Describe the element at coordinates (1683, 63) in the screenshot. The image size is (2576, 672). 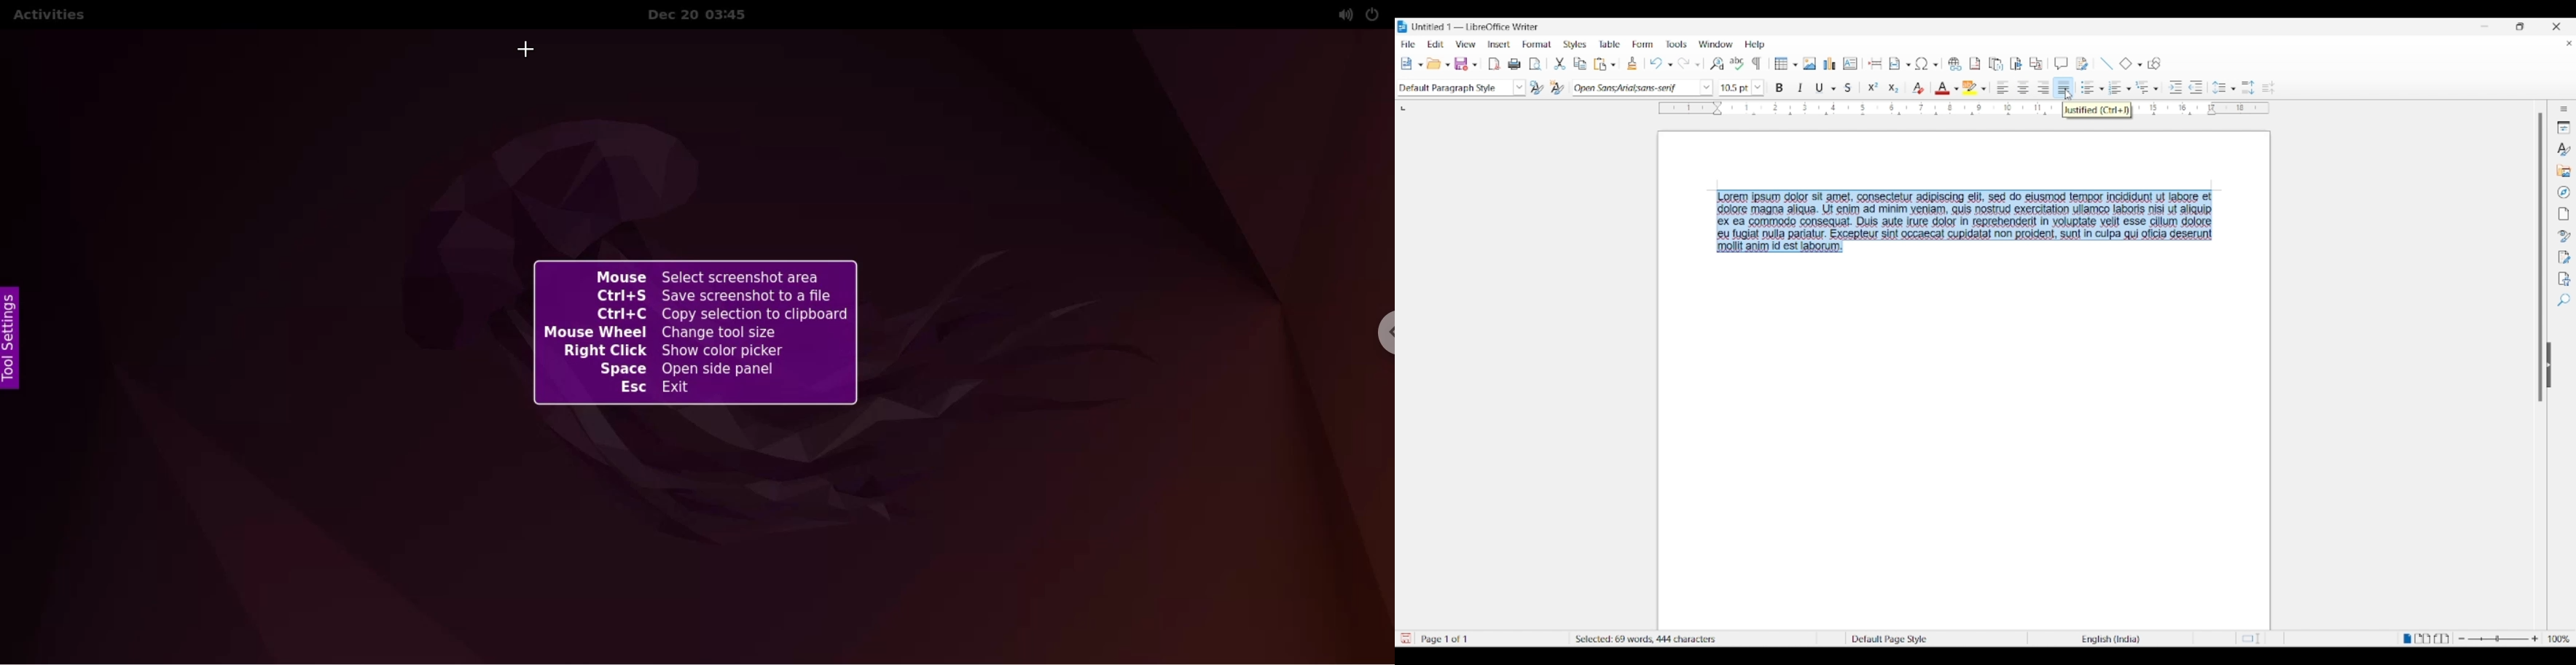
I see `Redo last action` at that location.